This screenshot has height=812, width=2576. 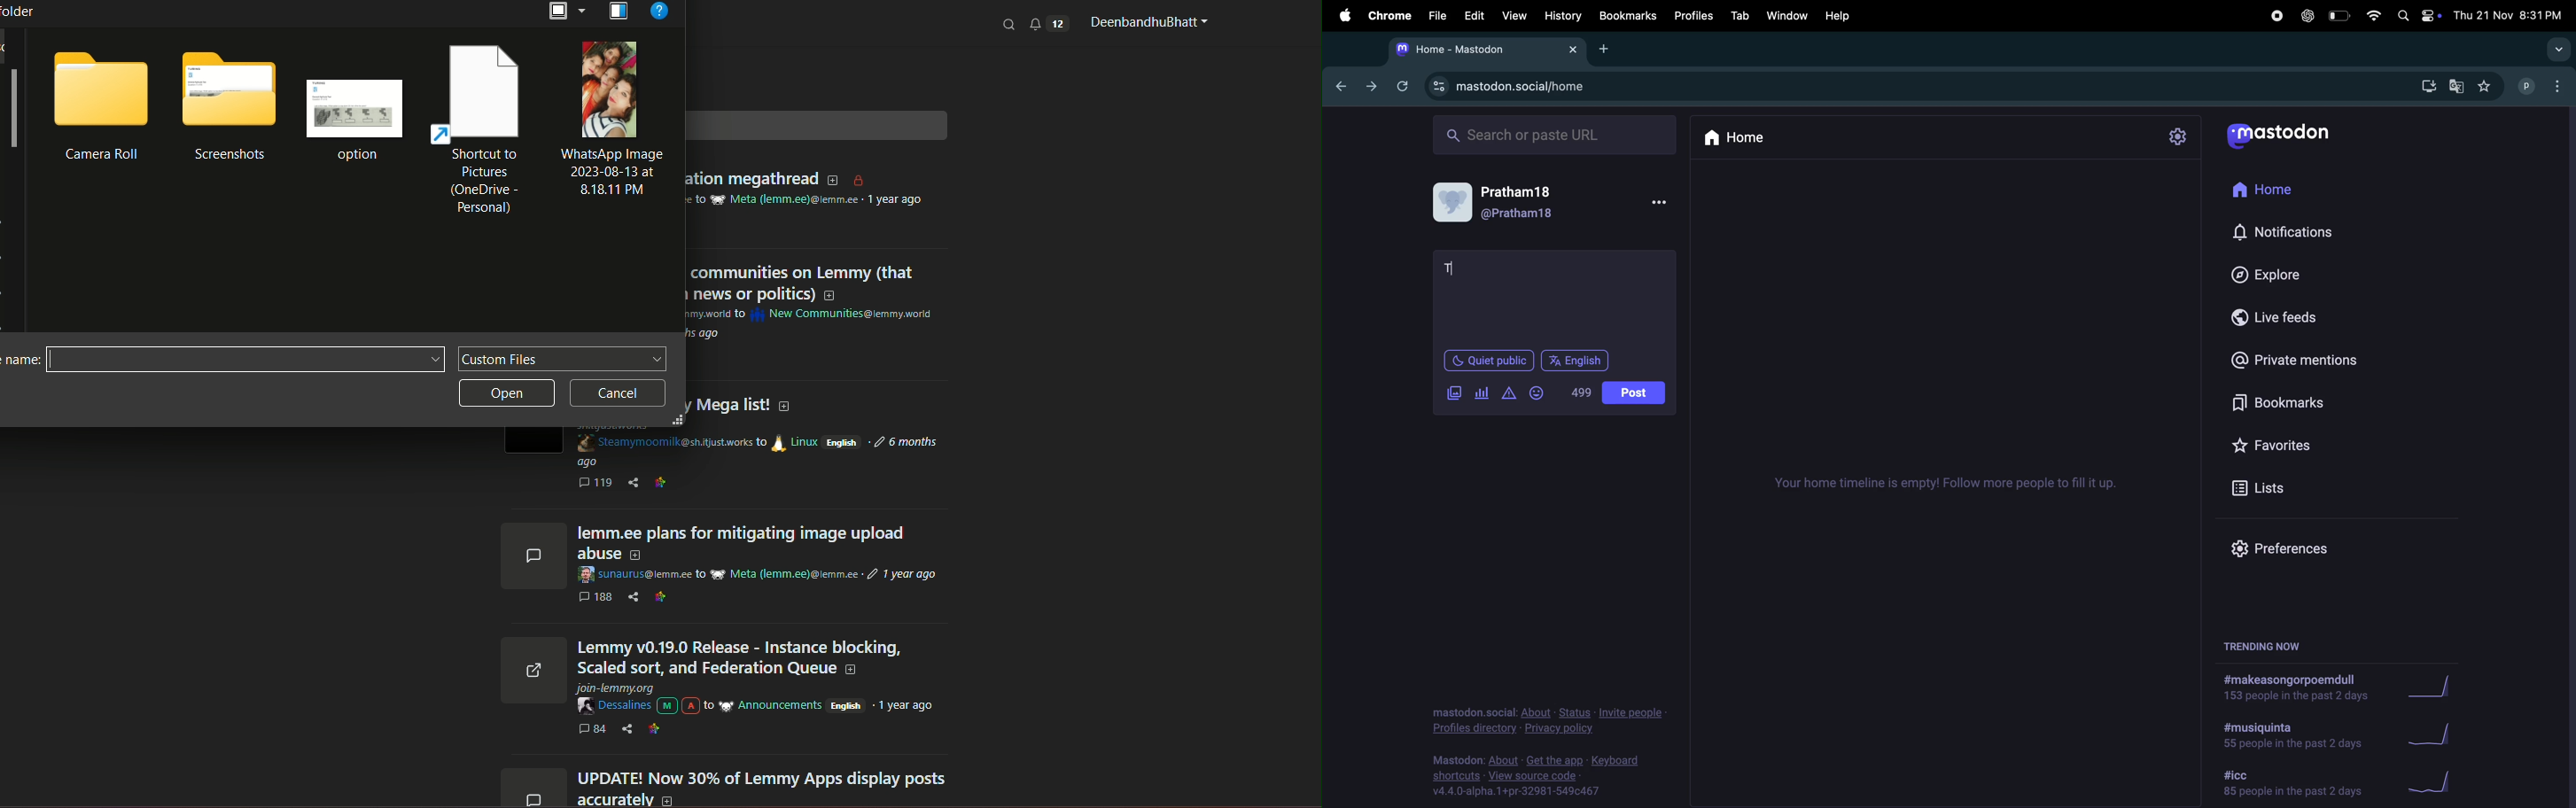 What do you see at coordinates (2276, 274) in the screenshot?
I see `explore` at bounding box center [2276, 274].